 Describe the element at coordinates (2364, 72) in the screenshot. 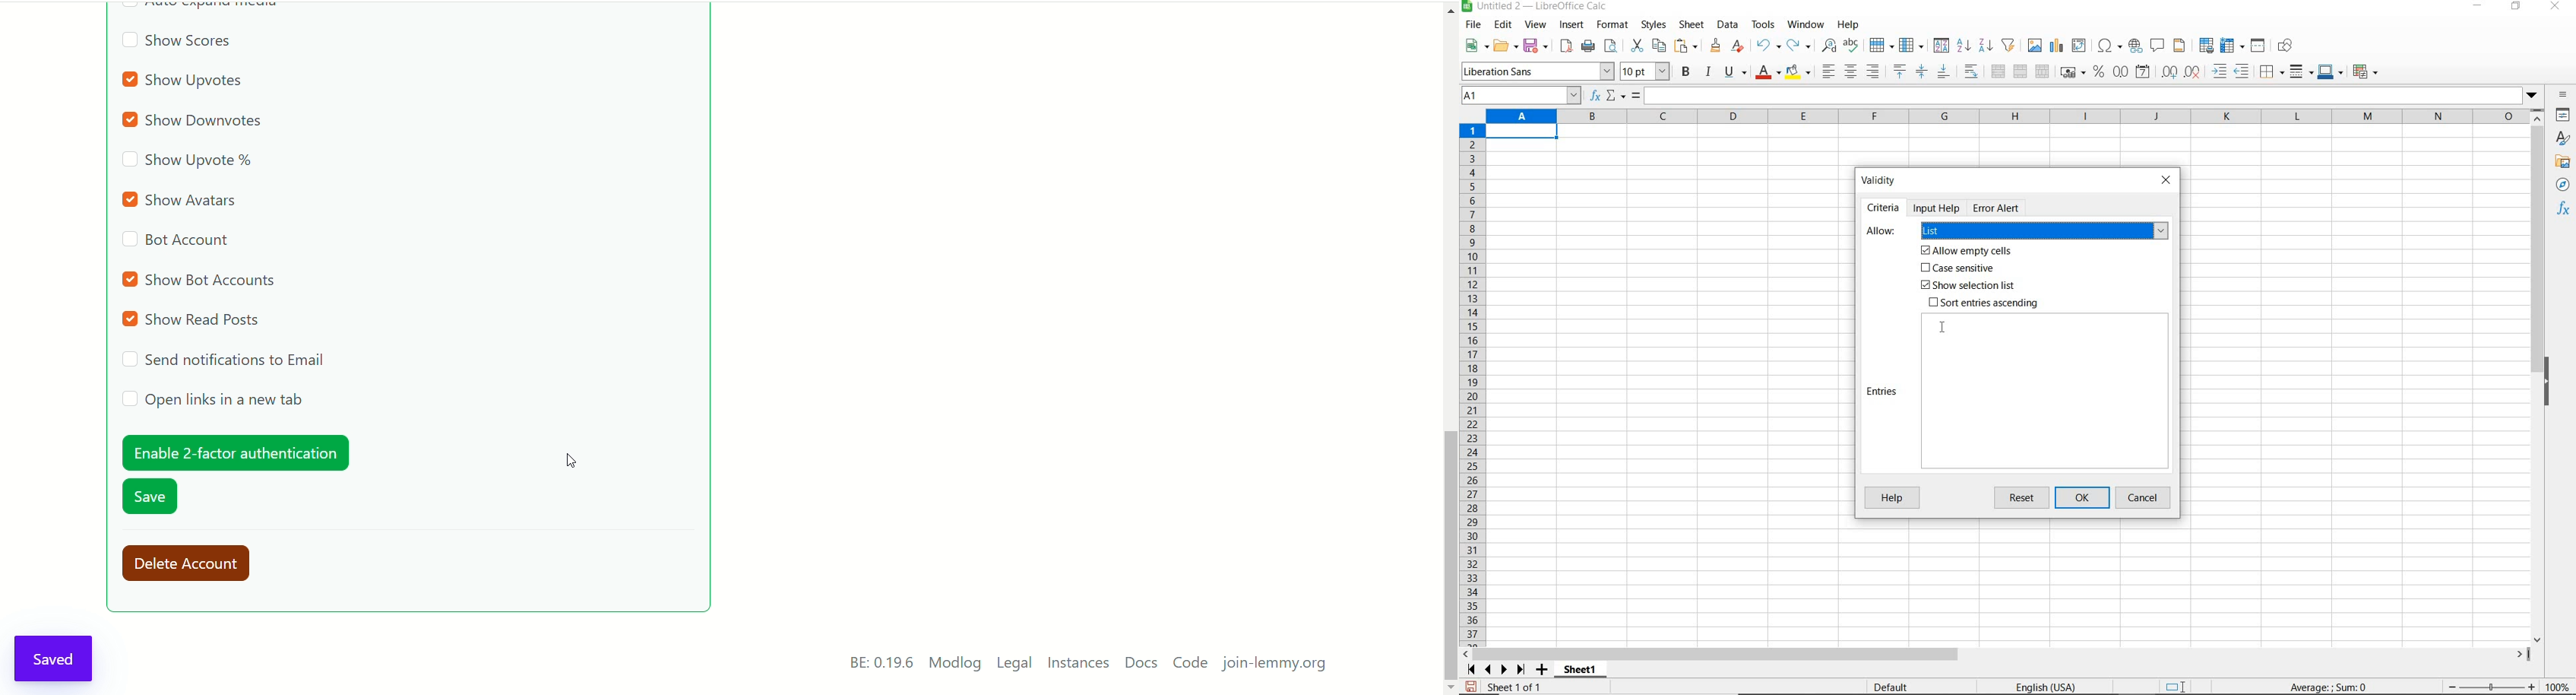

I see `coditional` at that location.